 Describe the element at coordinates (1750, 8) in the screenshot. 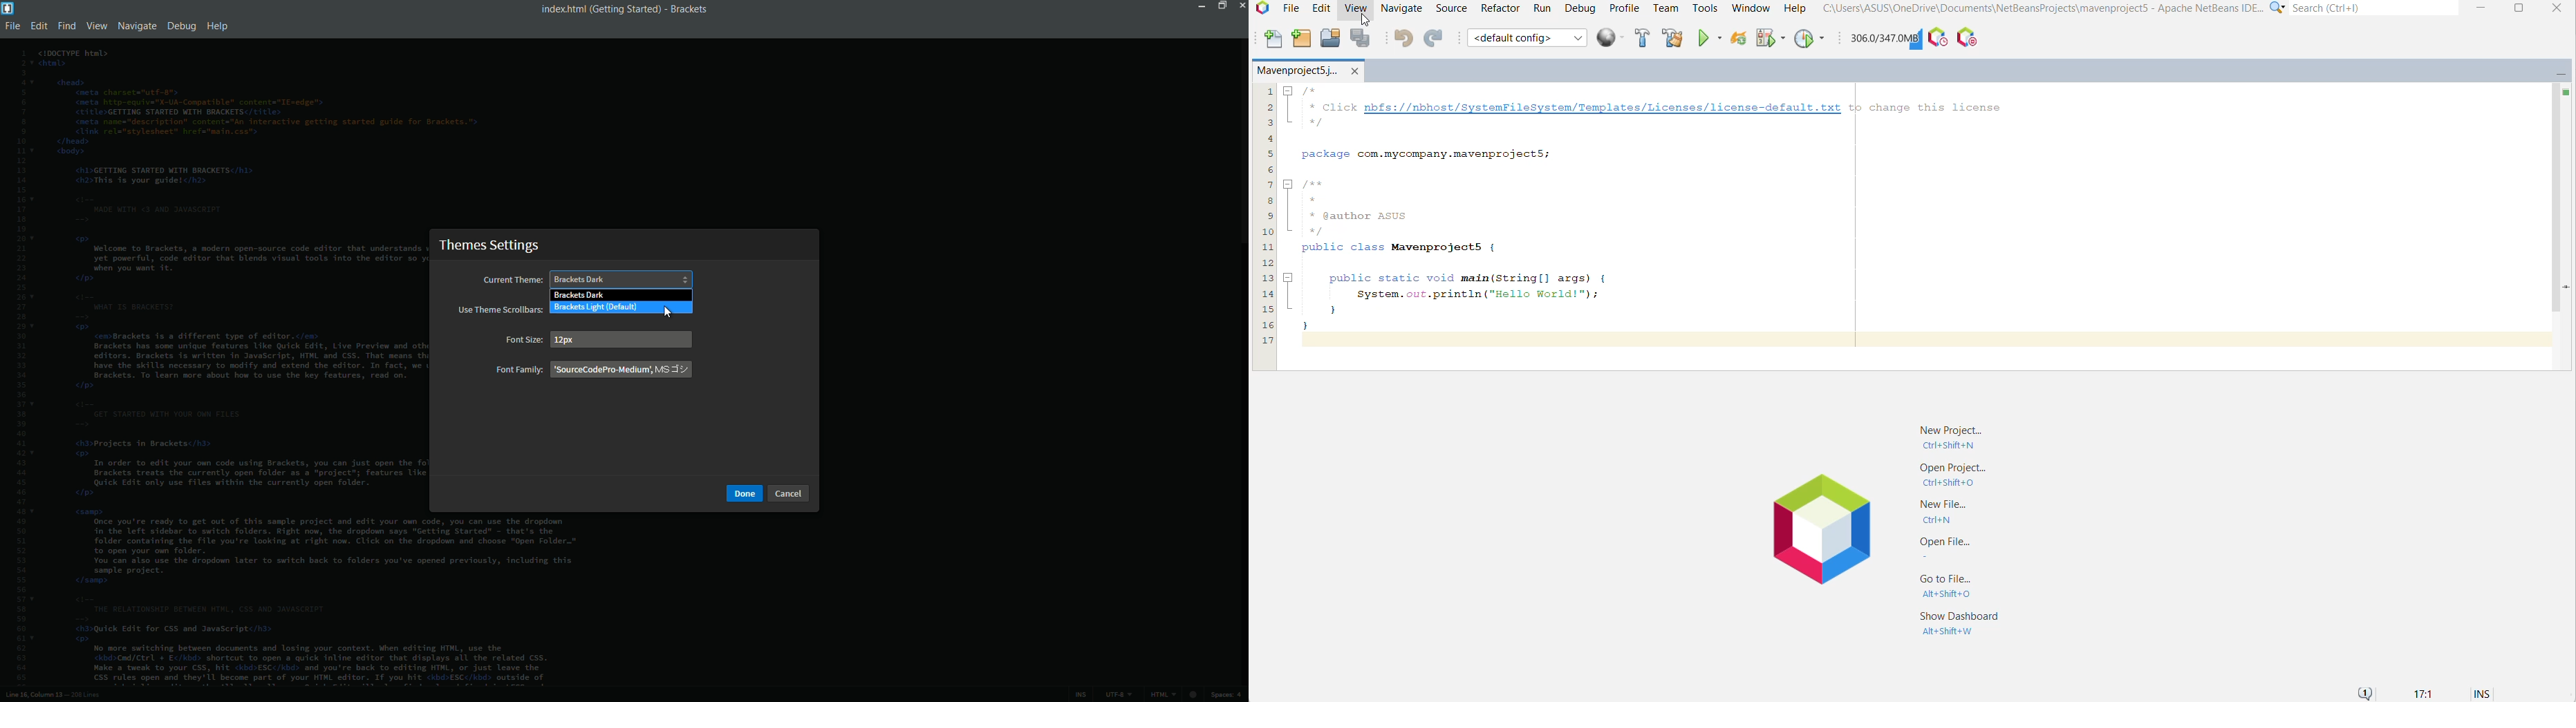

I see `Window` at that location.